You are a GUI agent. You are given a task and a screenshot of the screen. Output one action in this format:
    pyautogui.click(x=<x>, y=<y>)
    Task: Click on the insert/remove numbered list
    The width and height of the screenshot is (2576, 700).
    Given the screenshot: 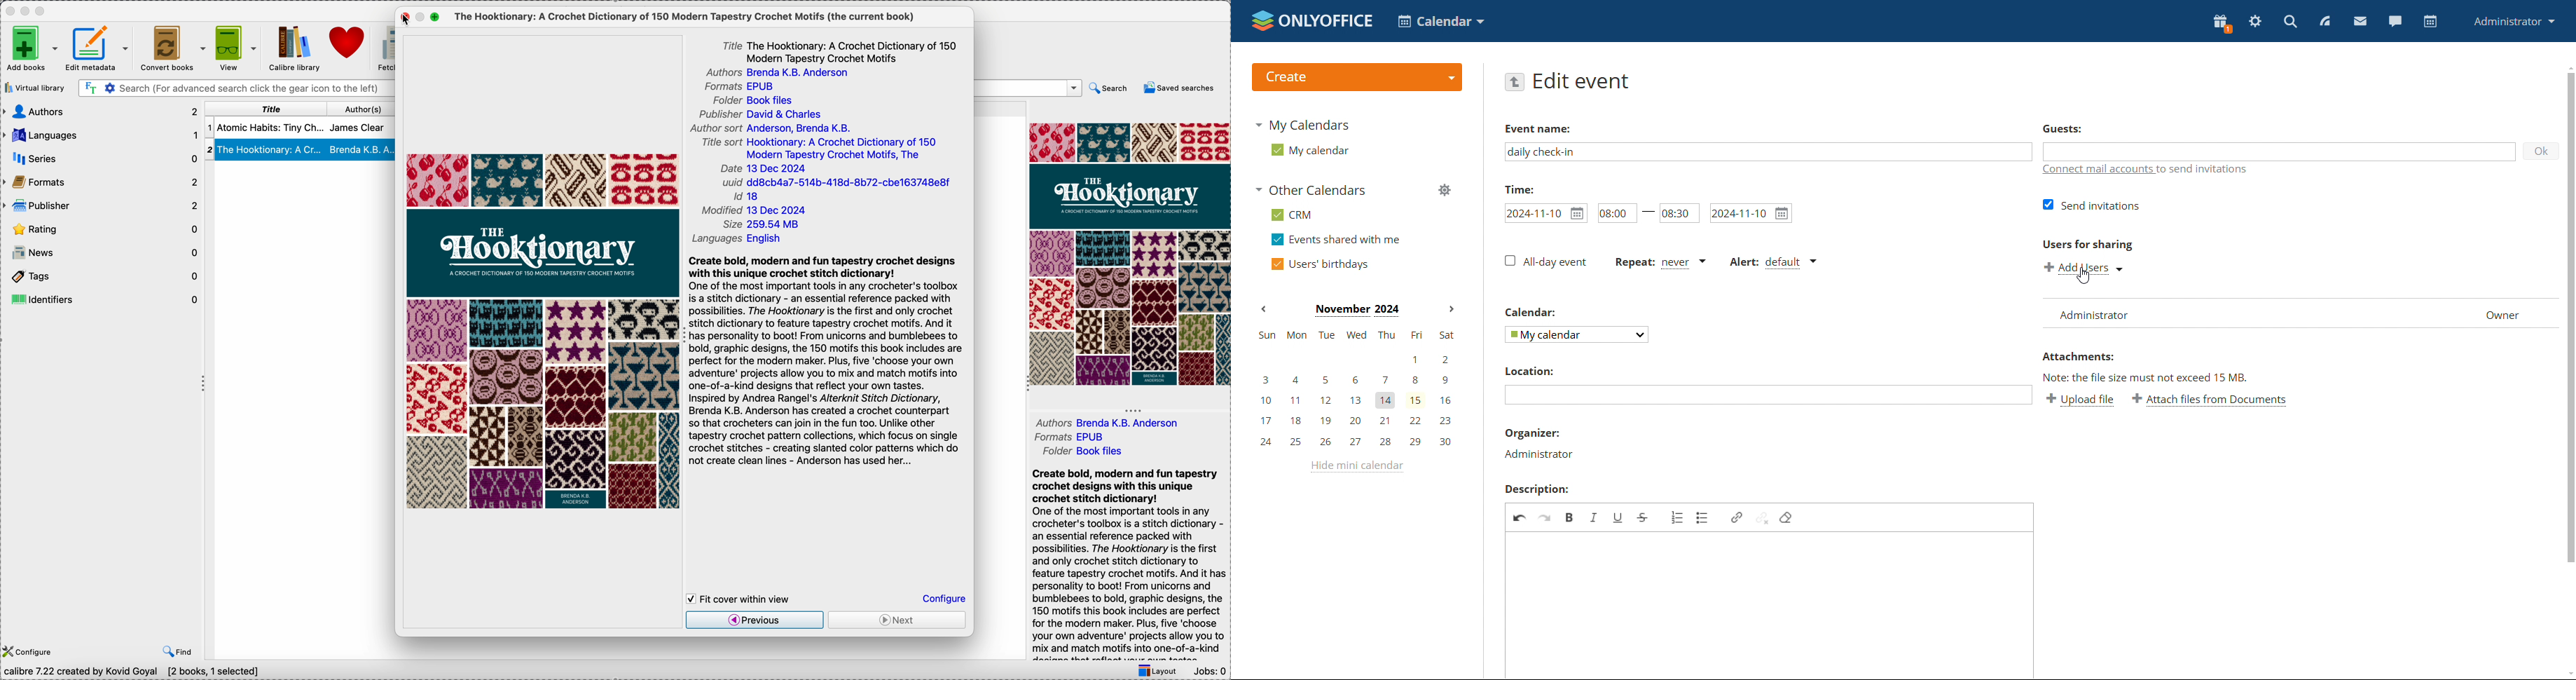 What is the action you would take?
    pyautogui.click(x=1676, y=517)
    